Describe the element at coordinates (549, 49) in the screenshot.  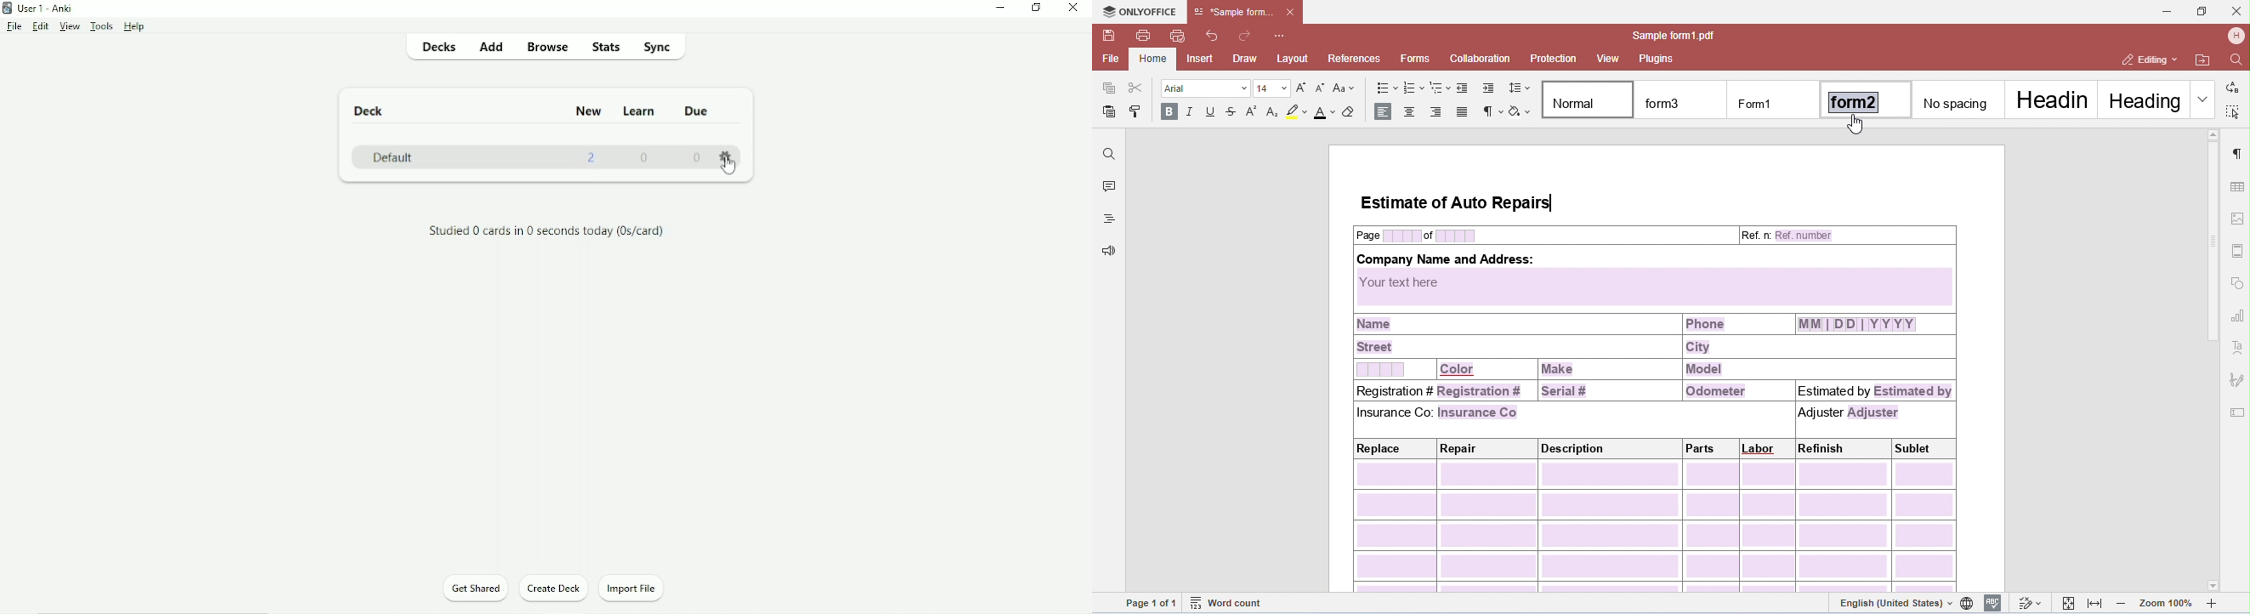
I see `Browse` at that location.